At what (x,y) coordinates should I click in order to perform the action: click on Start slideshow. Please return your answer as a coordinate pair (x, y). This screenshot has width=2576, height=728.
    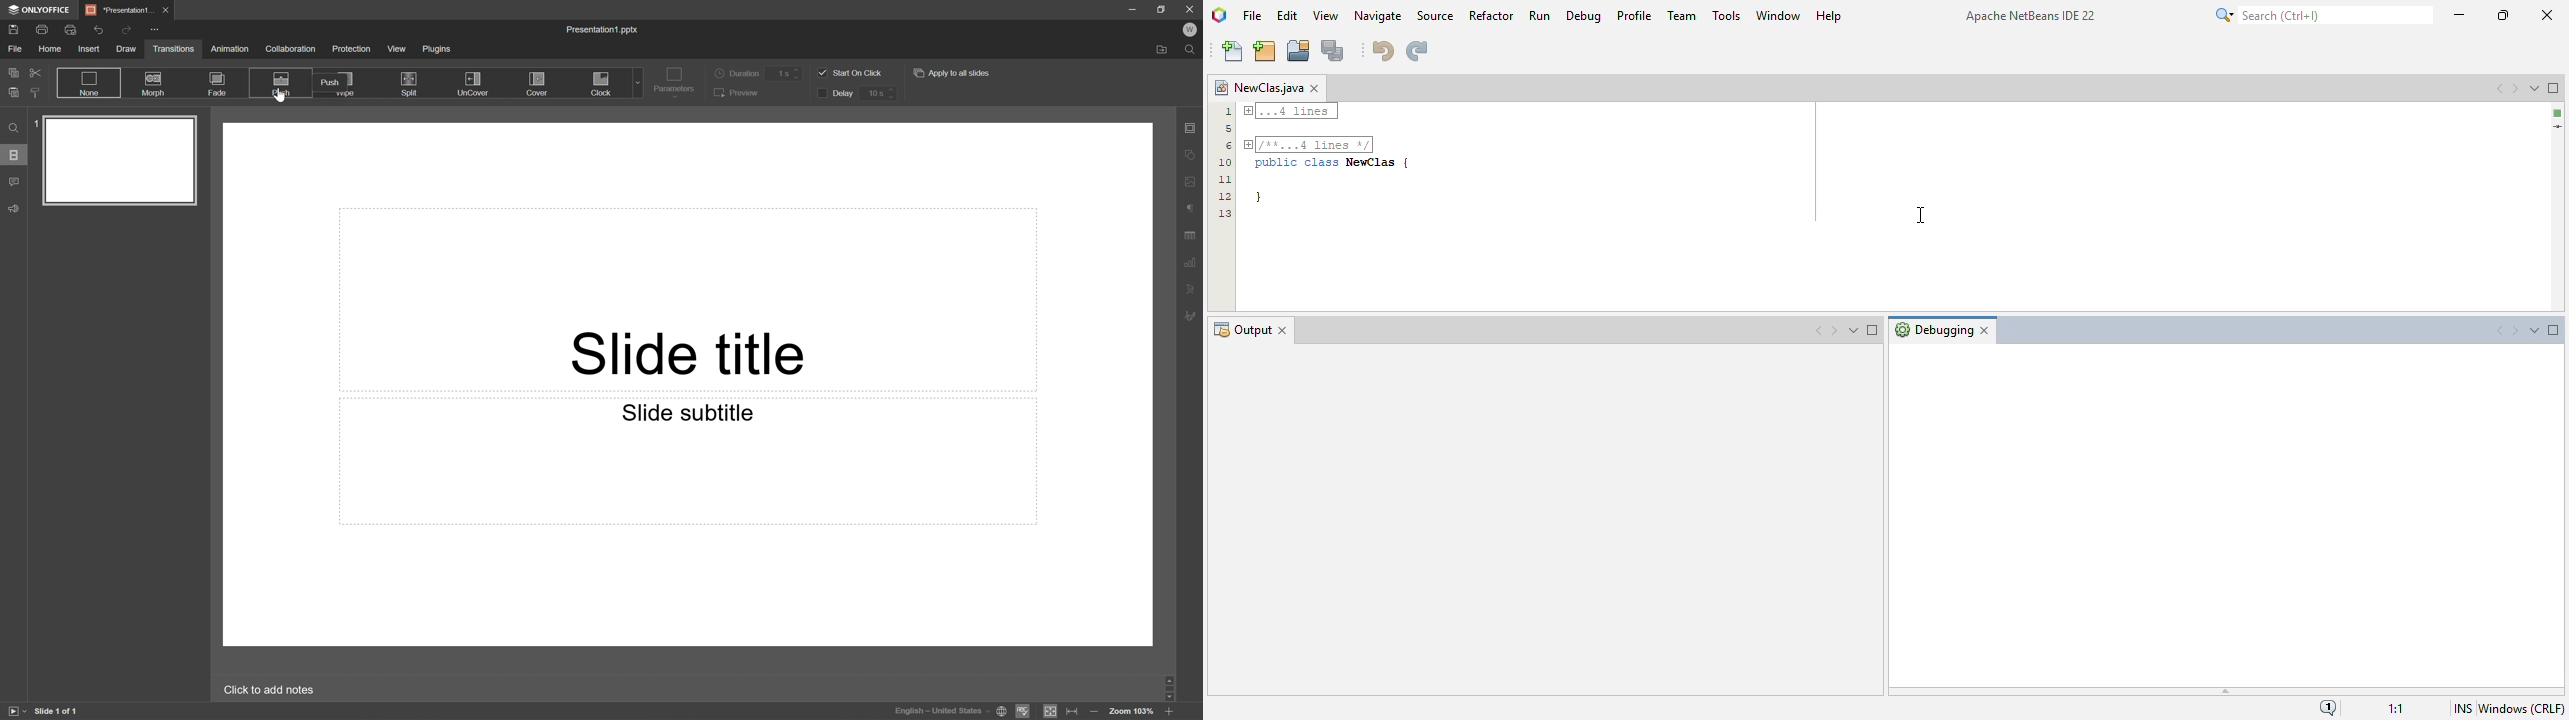
    Looking at the image, I should click on (17, 711).